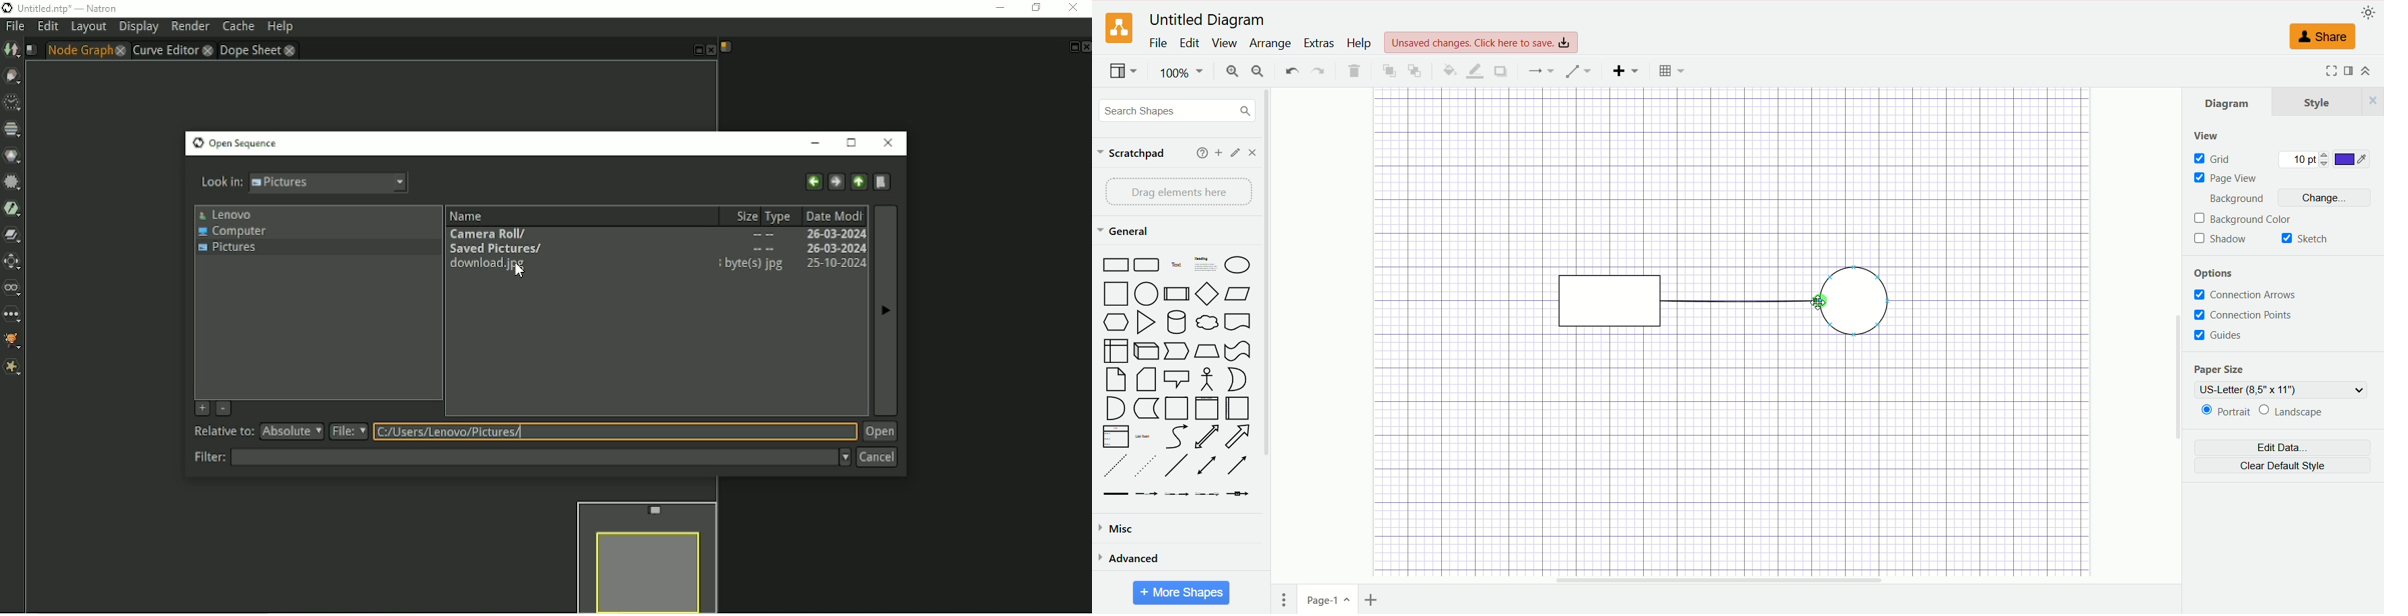  What do you see at coordinates (1178, 351) in the screenshot?
I see `Pointer` at bounding box center [1178, 351].